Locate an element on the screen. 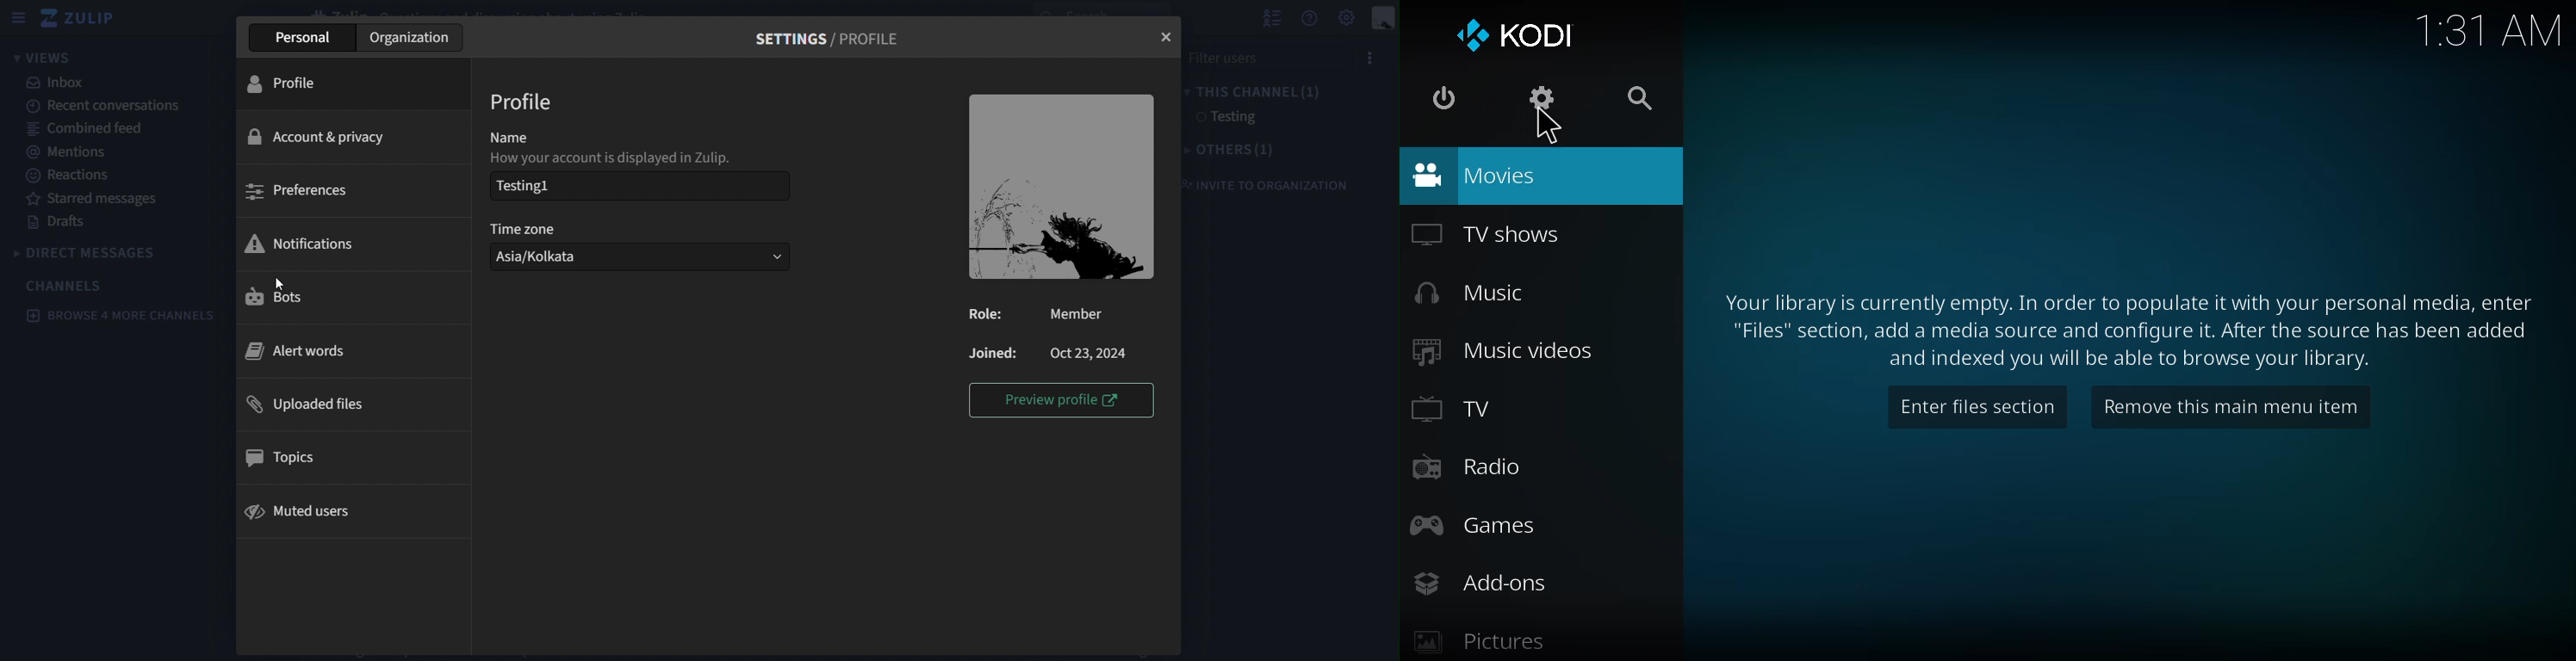 The image size is (2576, 672). Oct23, 2024 is located at coordinates (1092, 352).